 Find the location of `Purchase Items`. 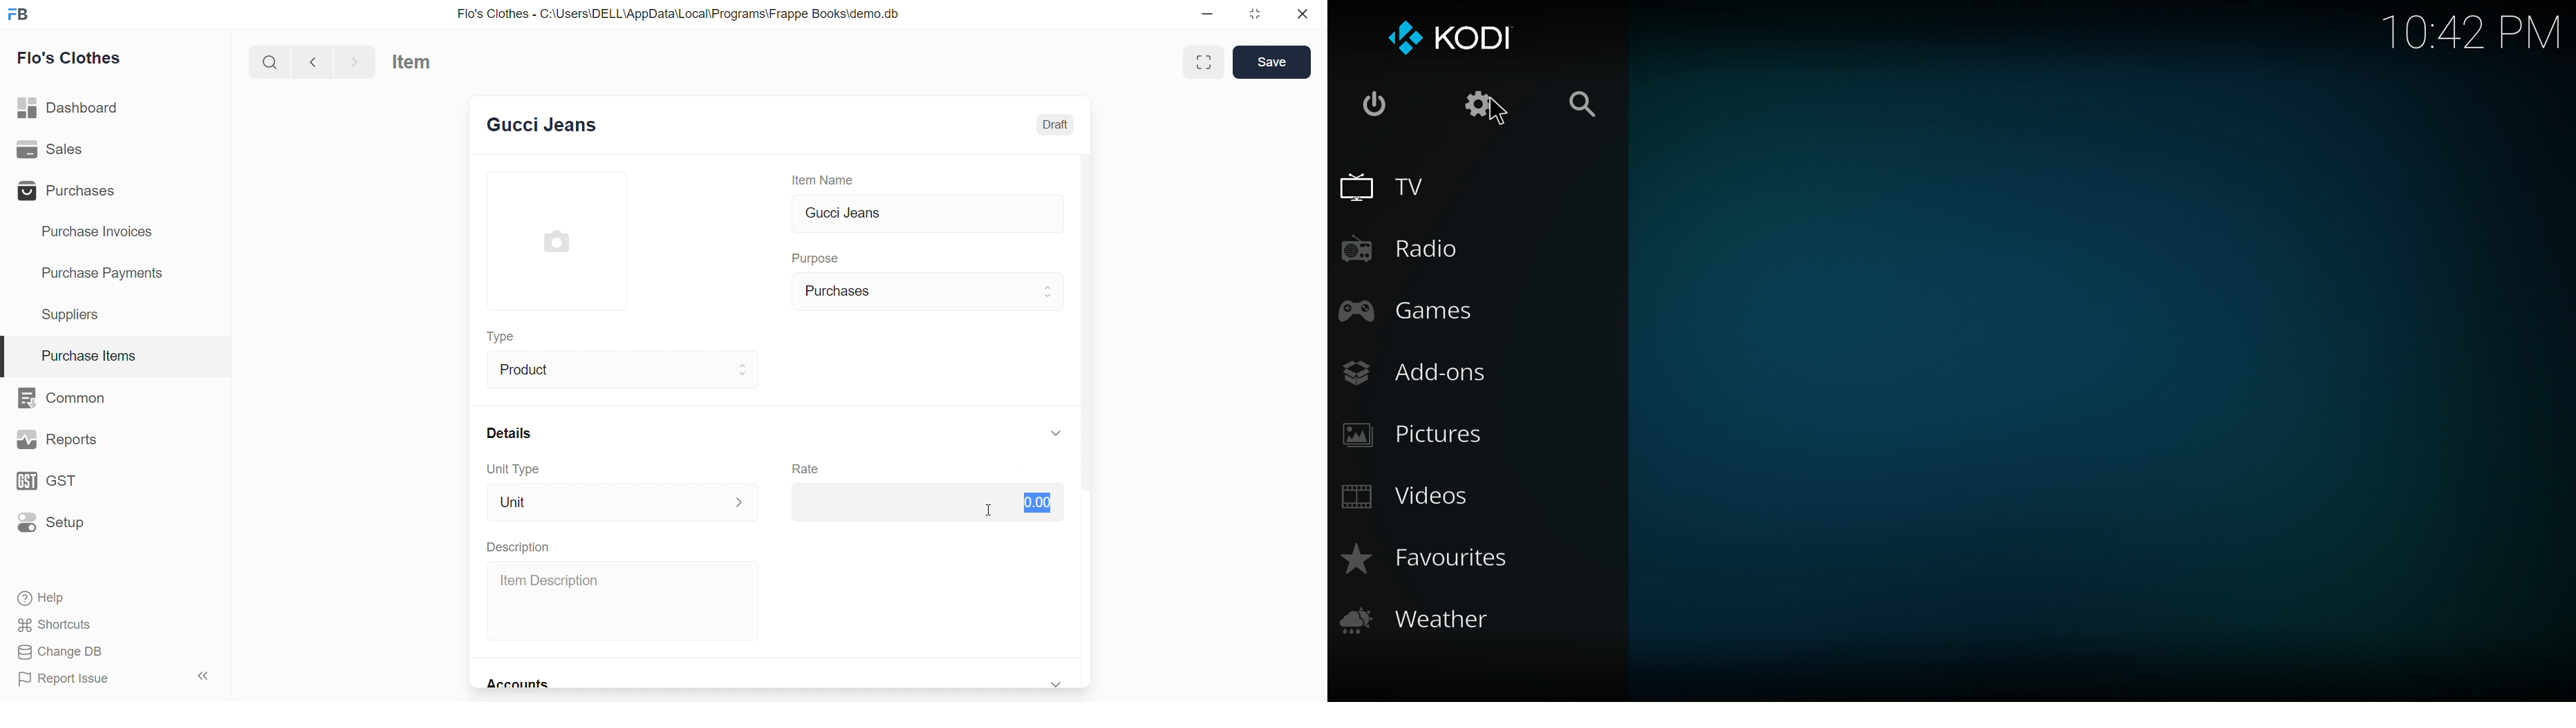

Purchase Items is located at coordinates (116, 352).